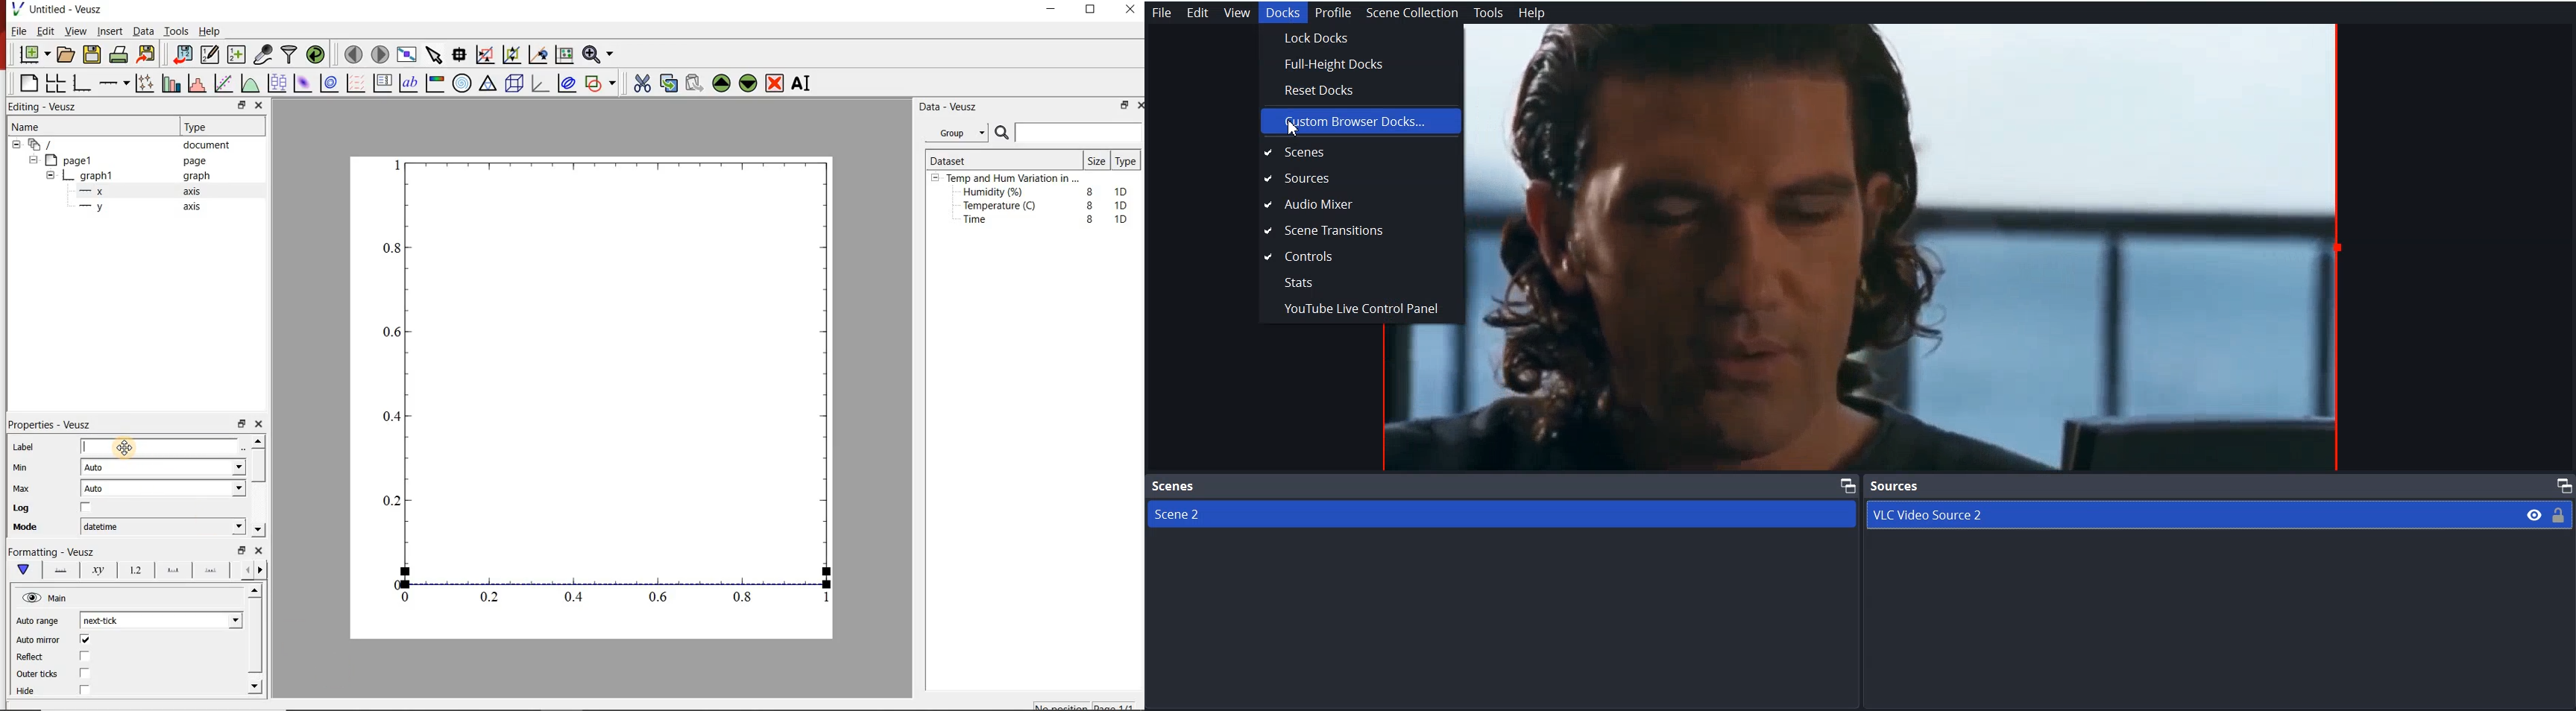 This screenshot has width=2576, height=728. I want to click on Zoom functions menu, so click(598, 54).